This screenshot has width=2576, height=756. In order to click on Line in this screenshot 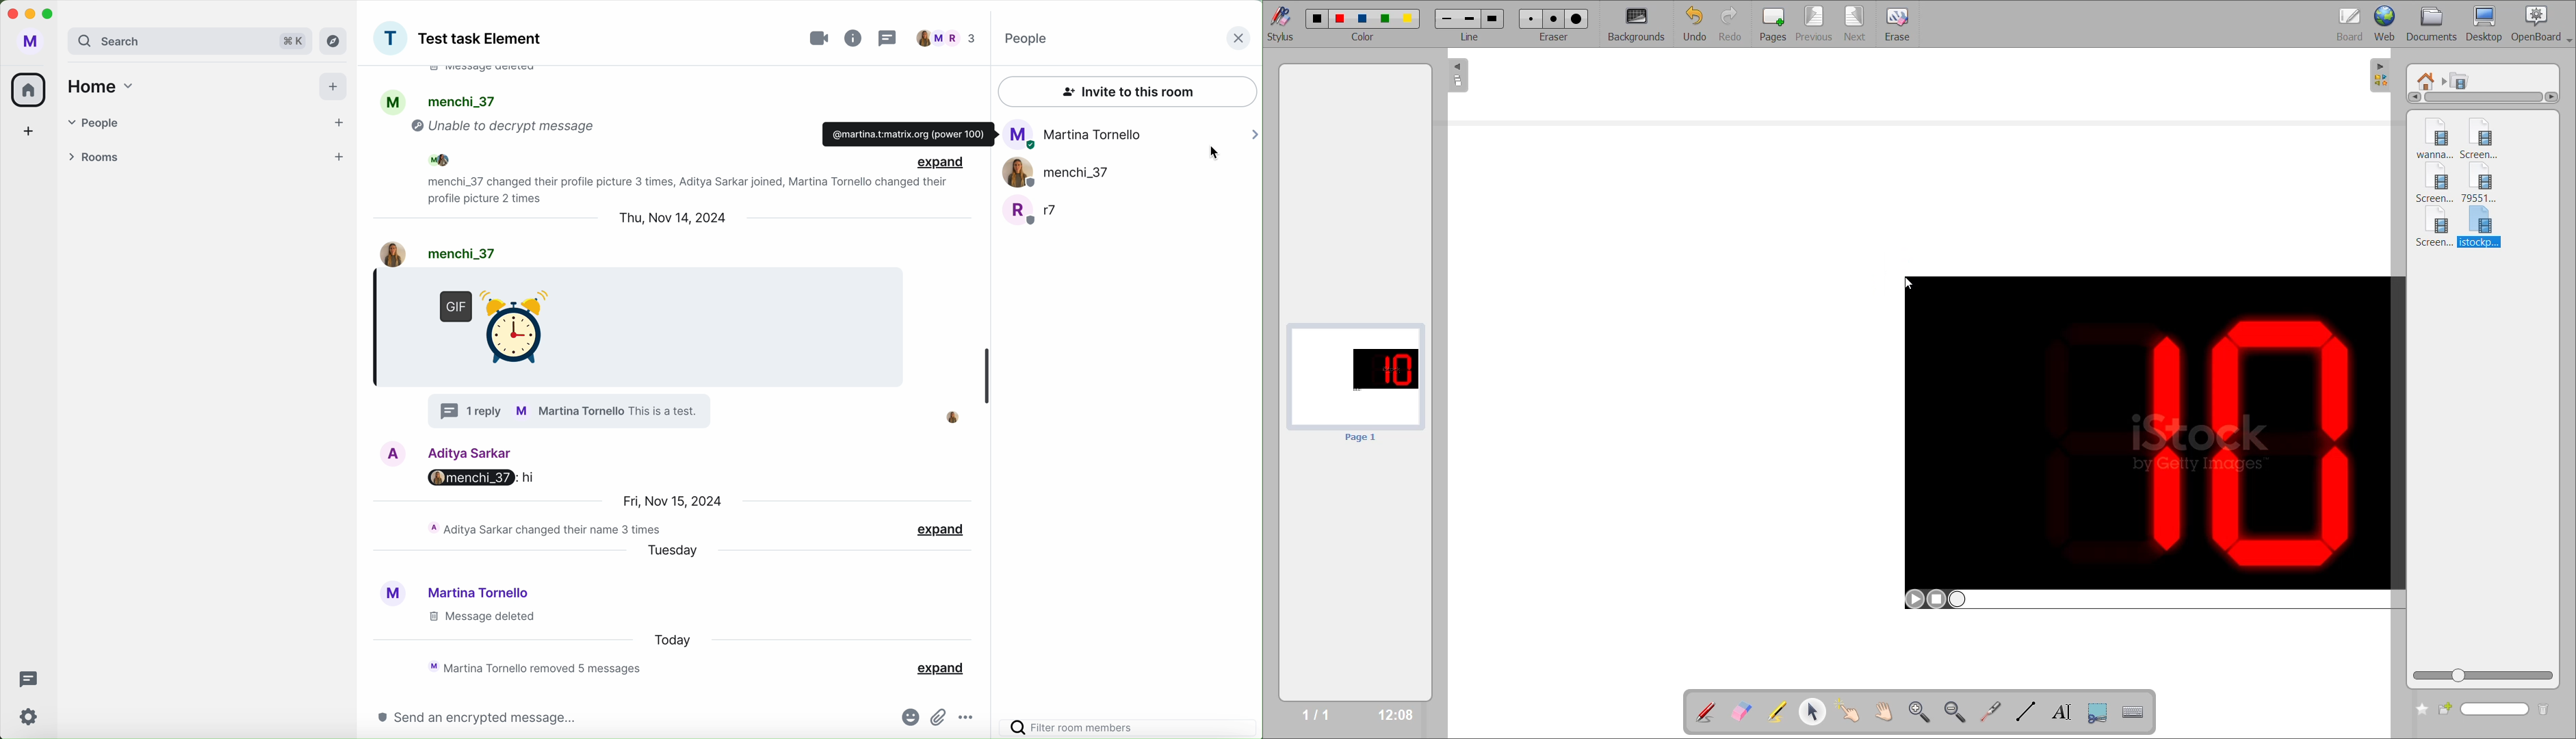, I will do `click(1467, 38)`.